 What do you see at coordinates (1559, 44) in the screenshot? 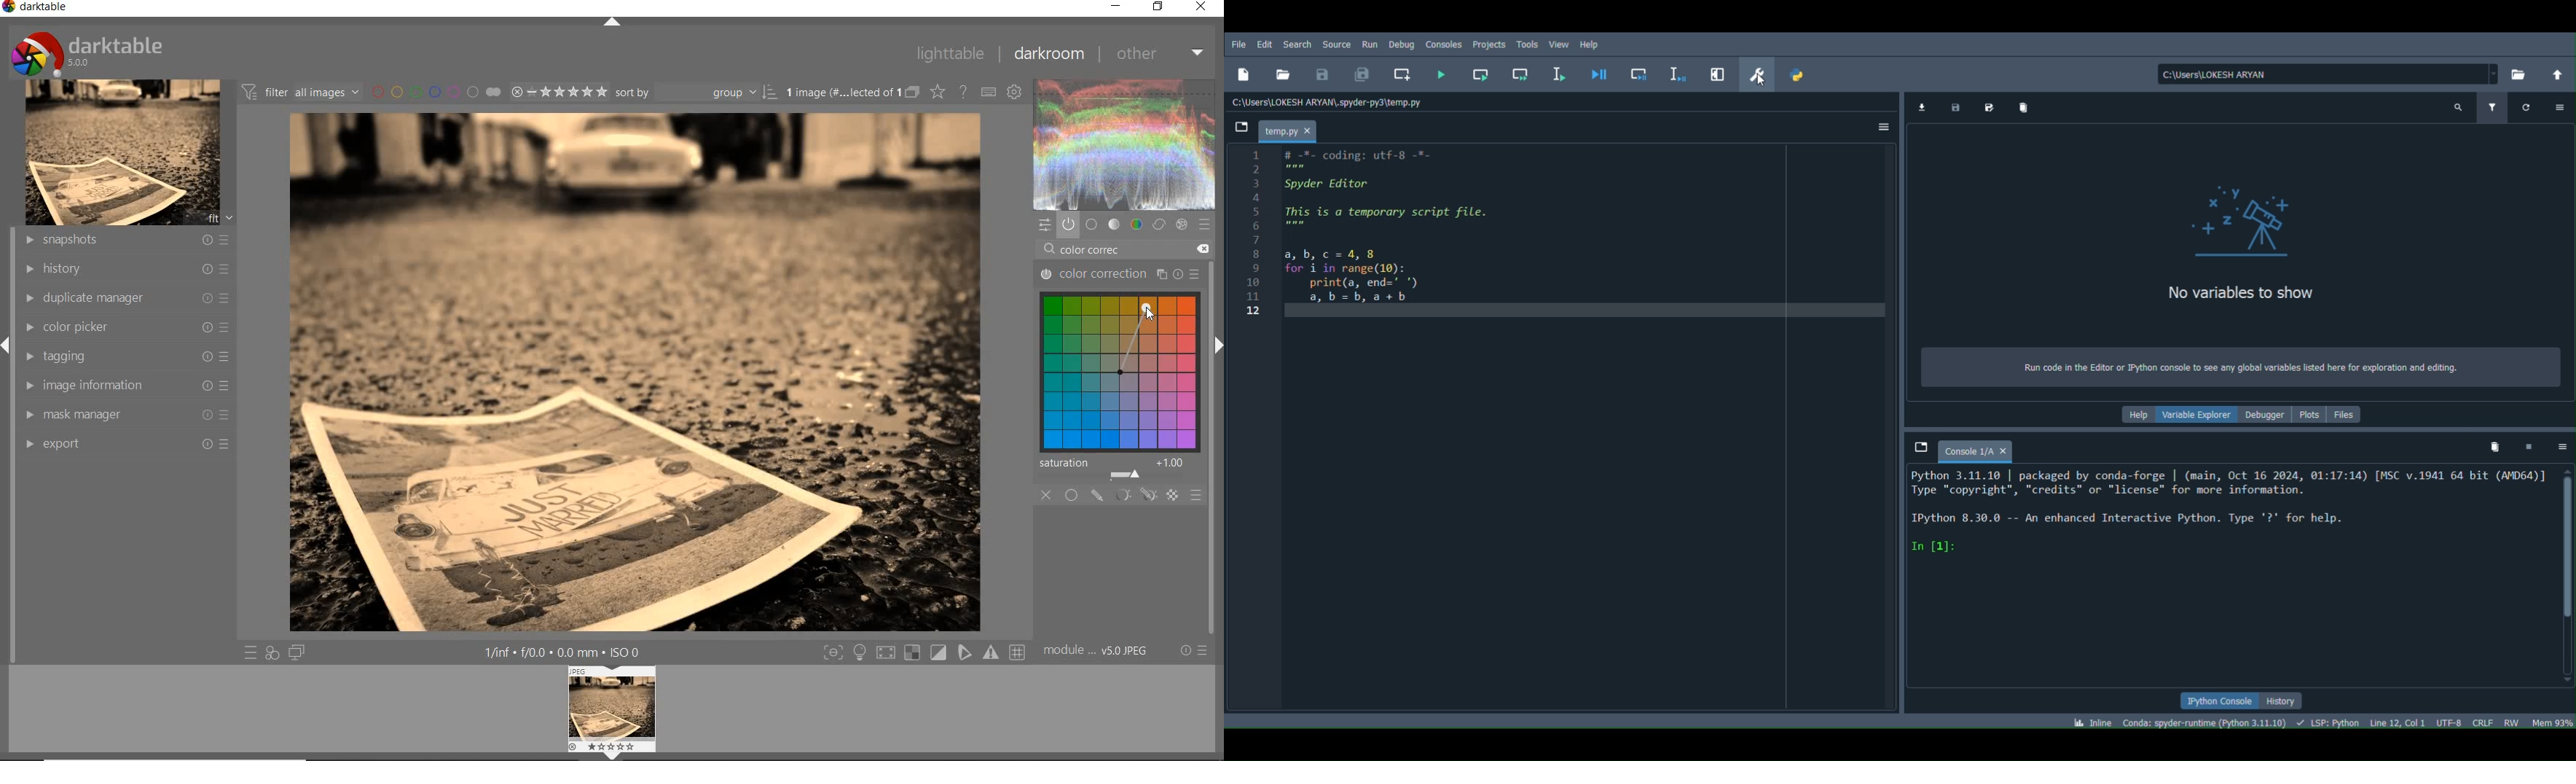
I see `View` at bounding box center [1559, 44].